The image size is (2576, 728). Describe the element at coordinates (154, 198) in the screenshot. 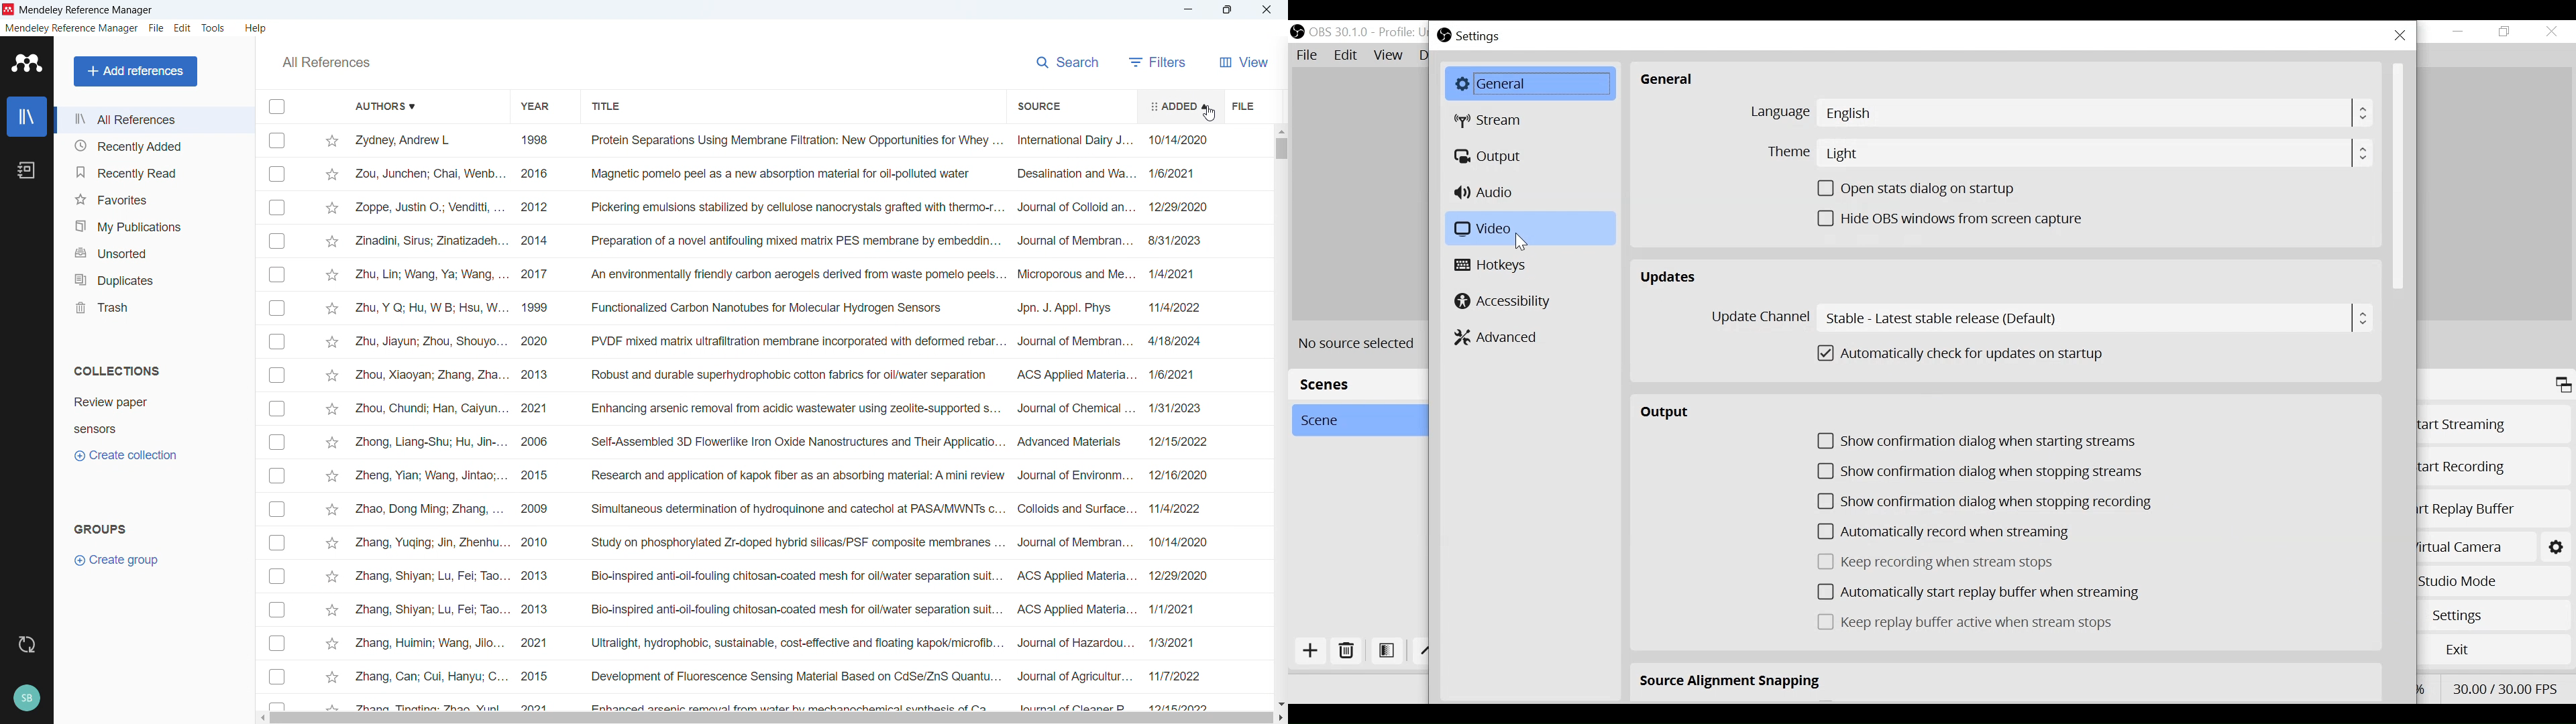

I see `Favourites ` at that location.